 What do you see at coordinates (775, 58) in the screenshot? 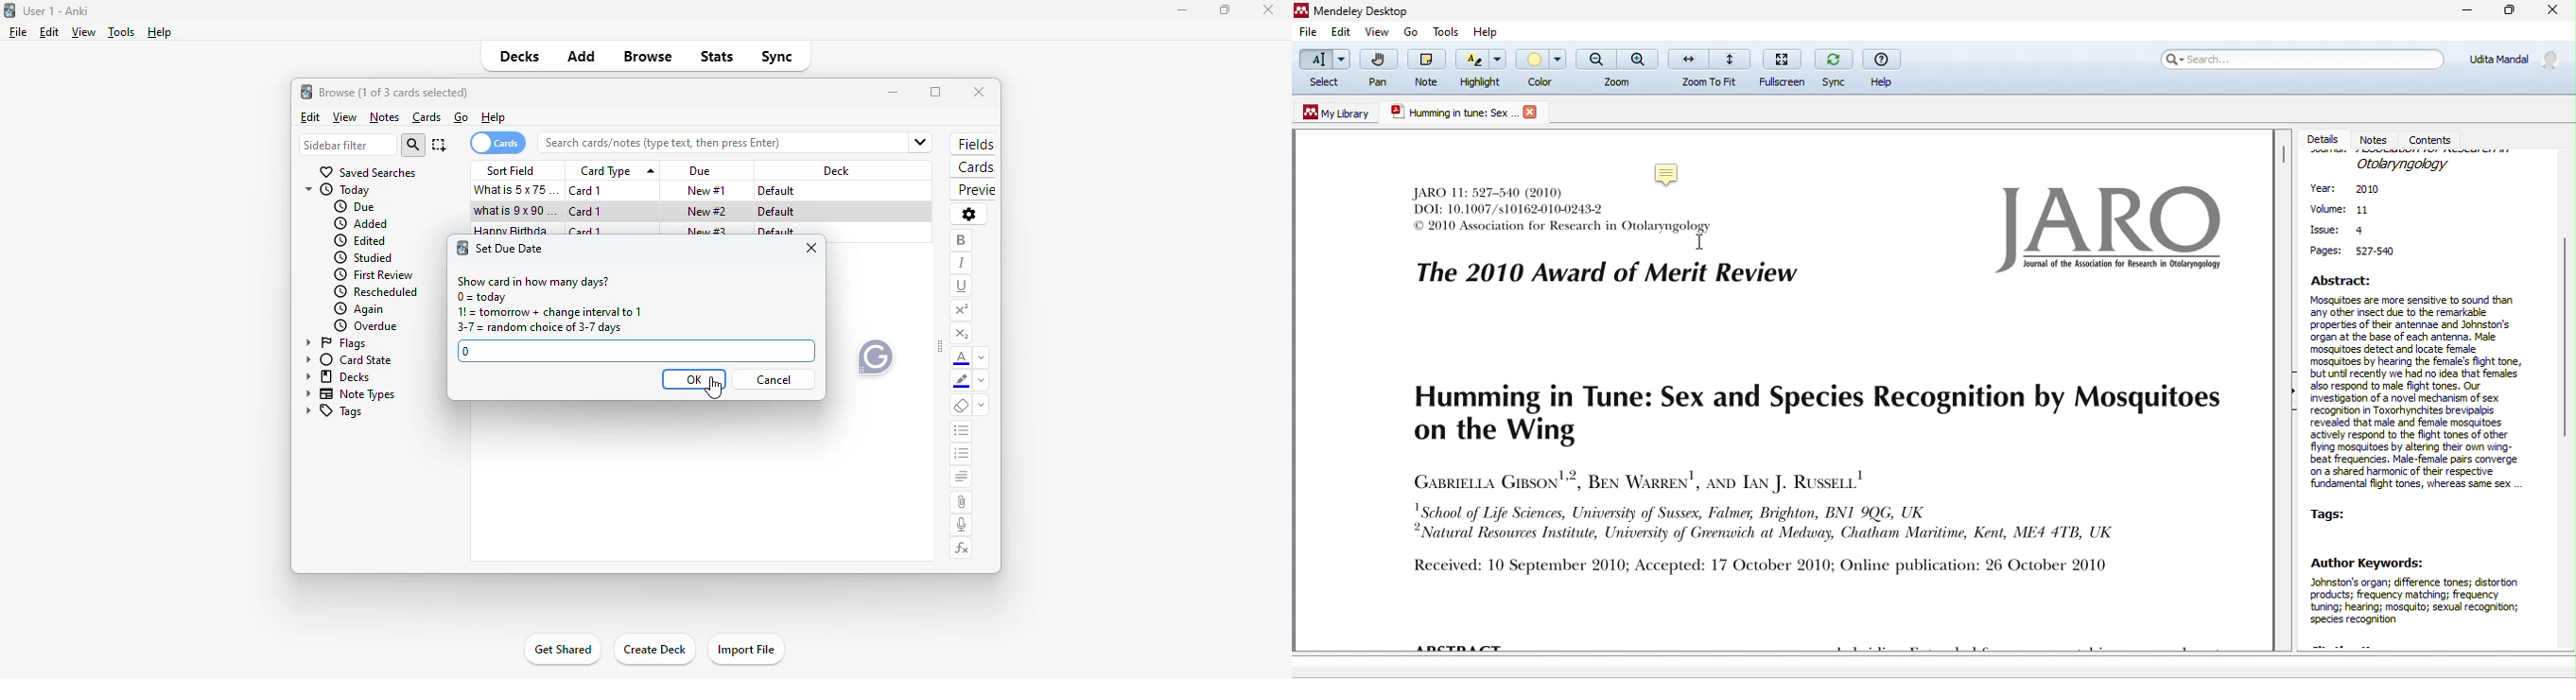
I see `sync` at bounding box center [775, 58].